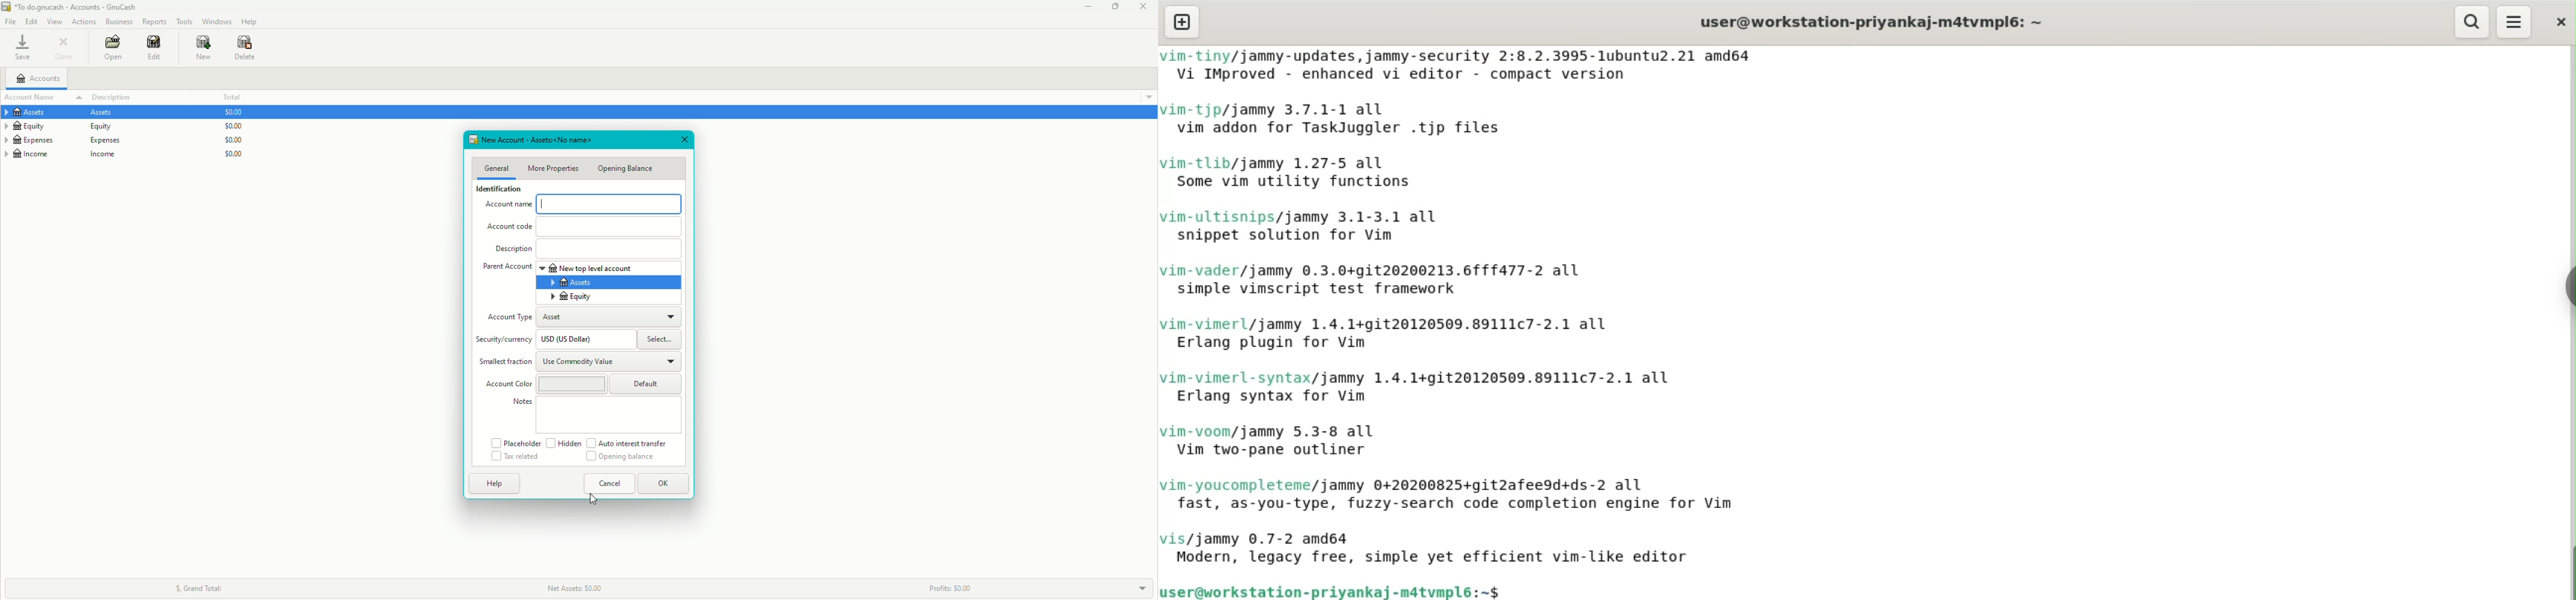 The width and height of the screenshot is (2576, 616). Describe the element at coordinates (245, 48) in the screenshot. I see `Delete` at that location.